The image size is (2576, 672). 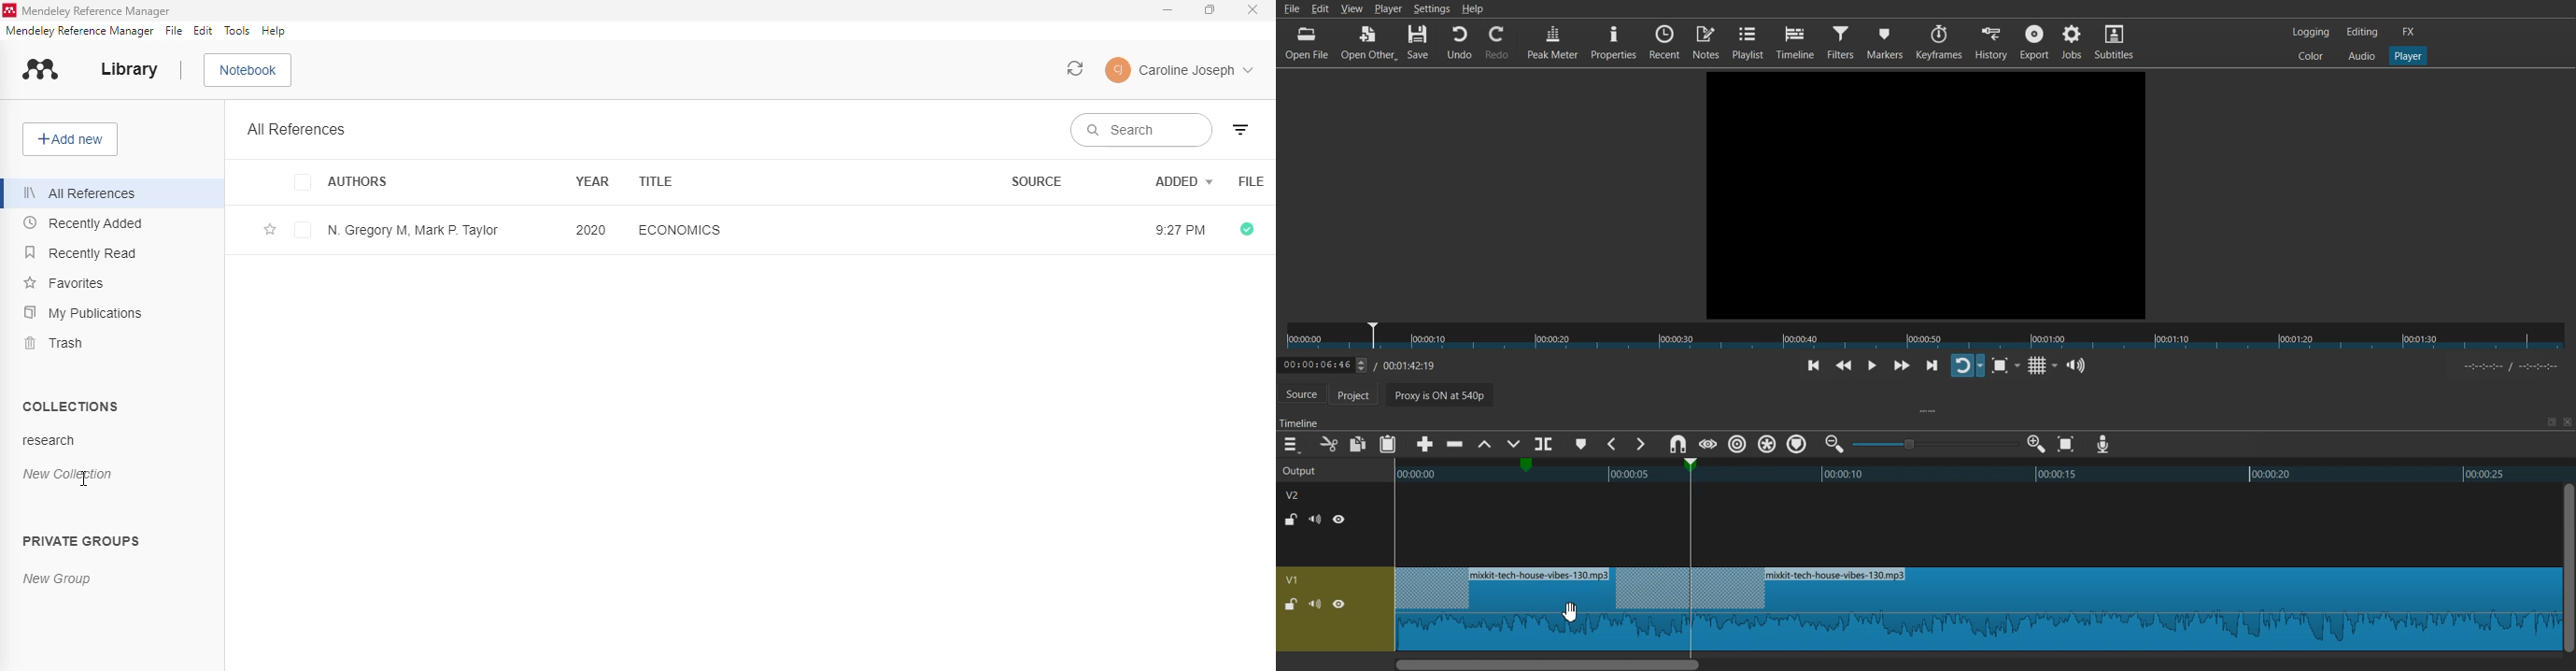 What do you see at coordinates (72, 406) in the screenshot?
I see `collections` at bounding box center [72, 406].